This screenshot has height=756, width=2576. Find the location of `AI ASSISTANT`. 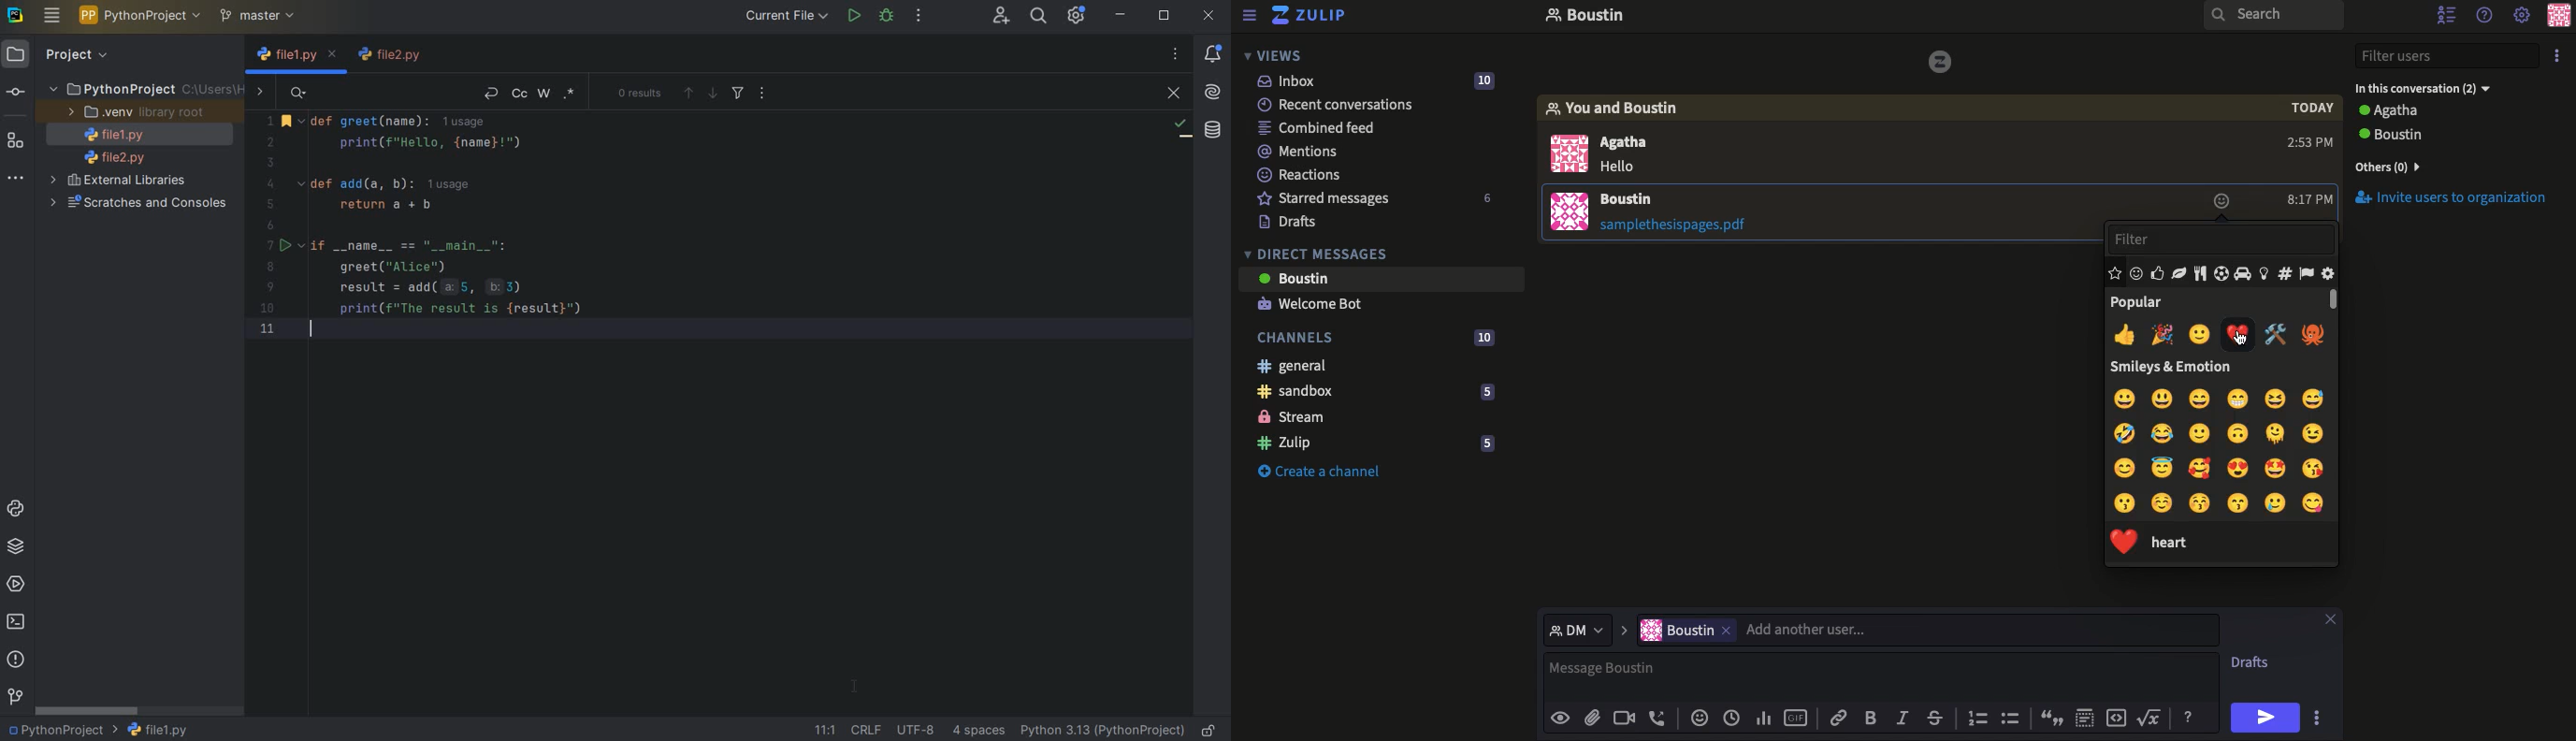

AI ASSISTANT is located at coordinates (1212, 93).